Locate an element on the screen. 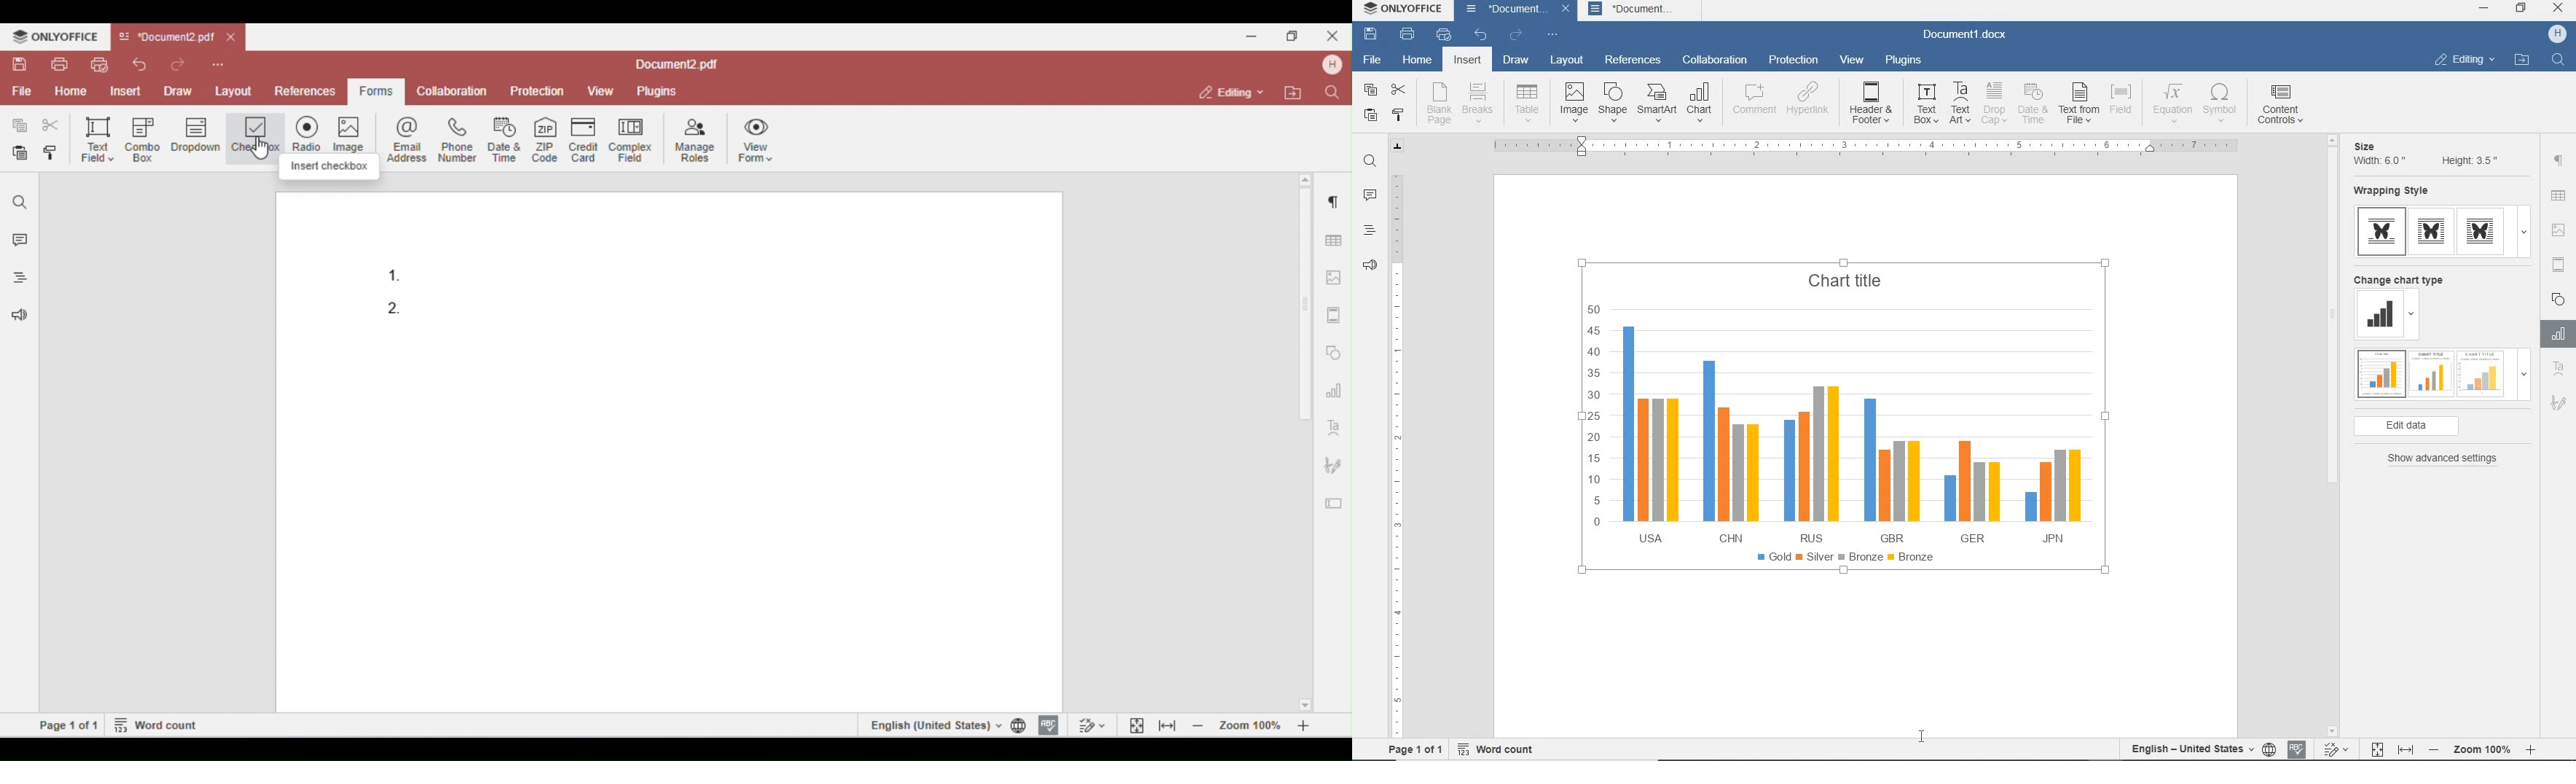  equation is located at coordinates (2169, 105).